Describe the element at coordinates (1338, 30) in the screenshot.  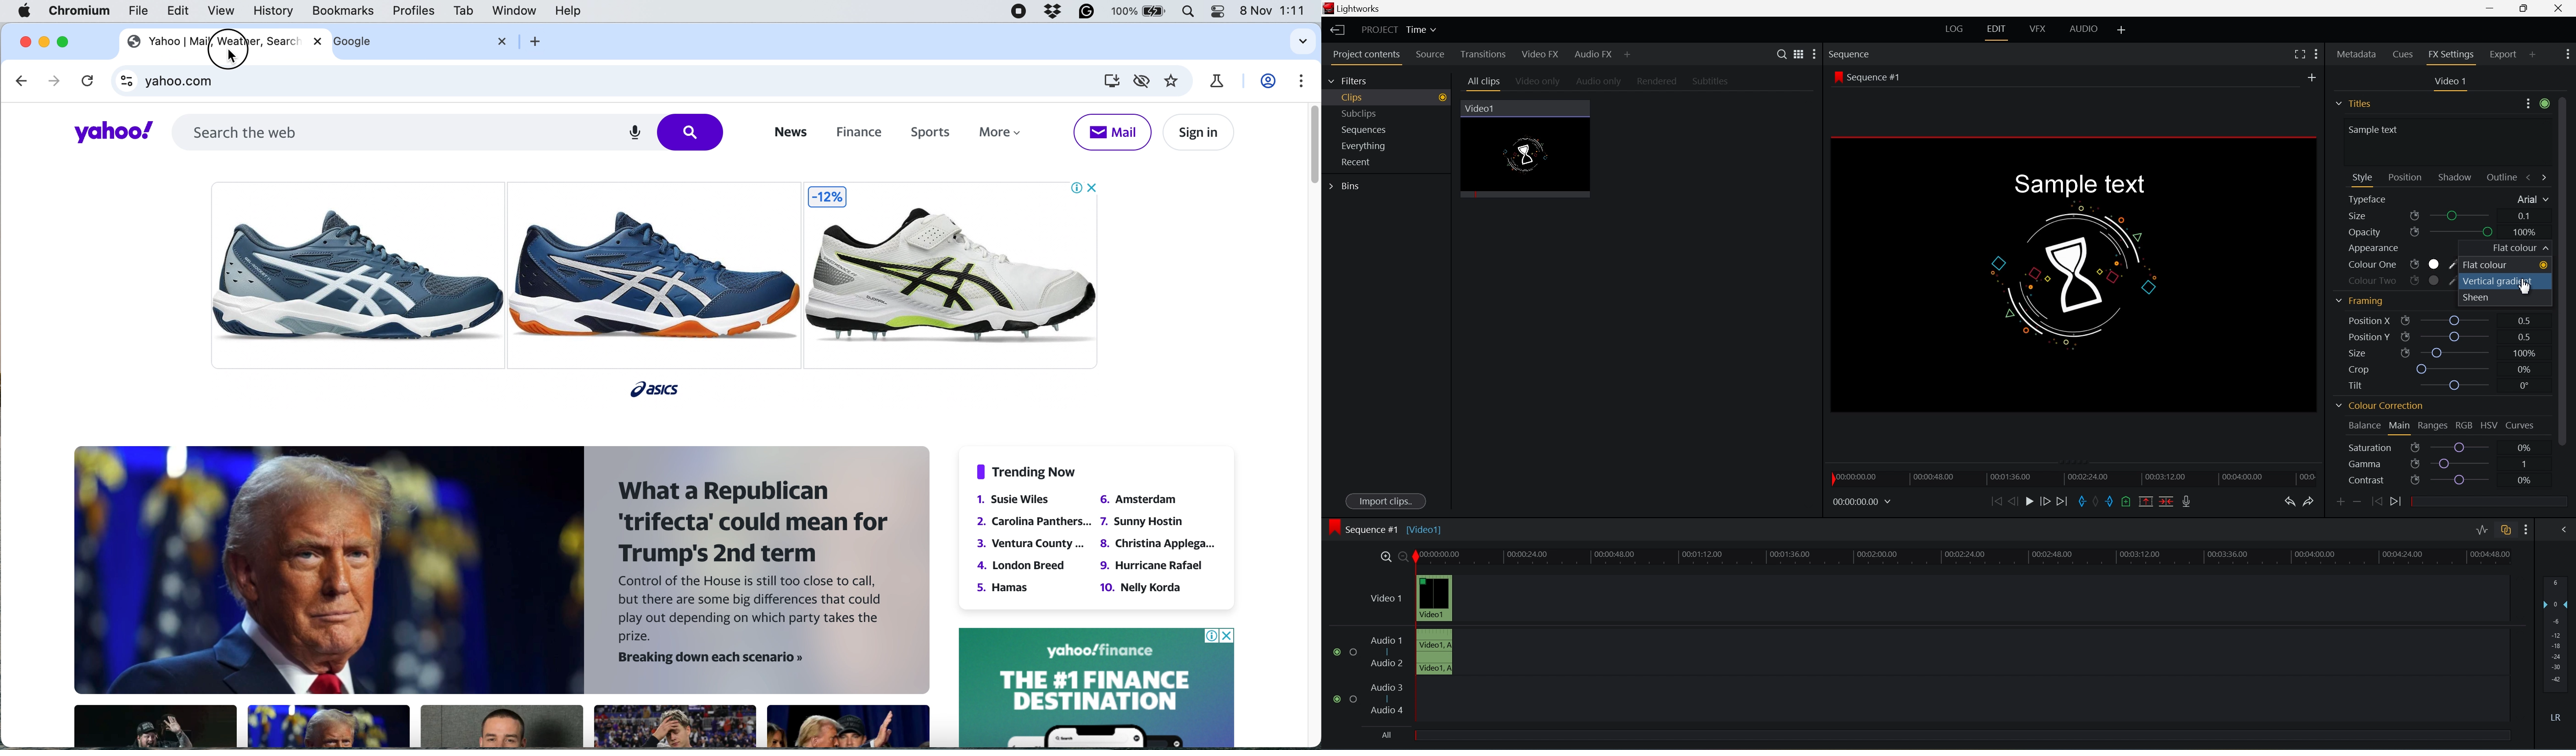
I see `exit the current project and return to the project browser` at that location.